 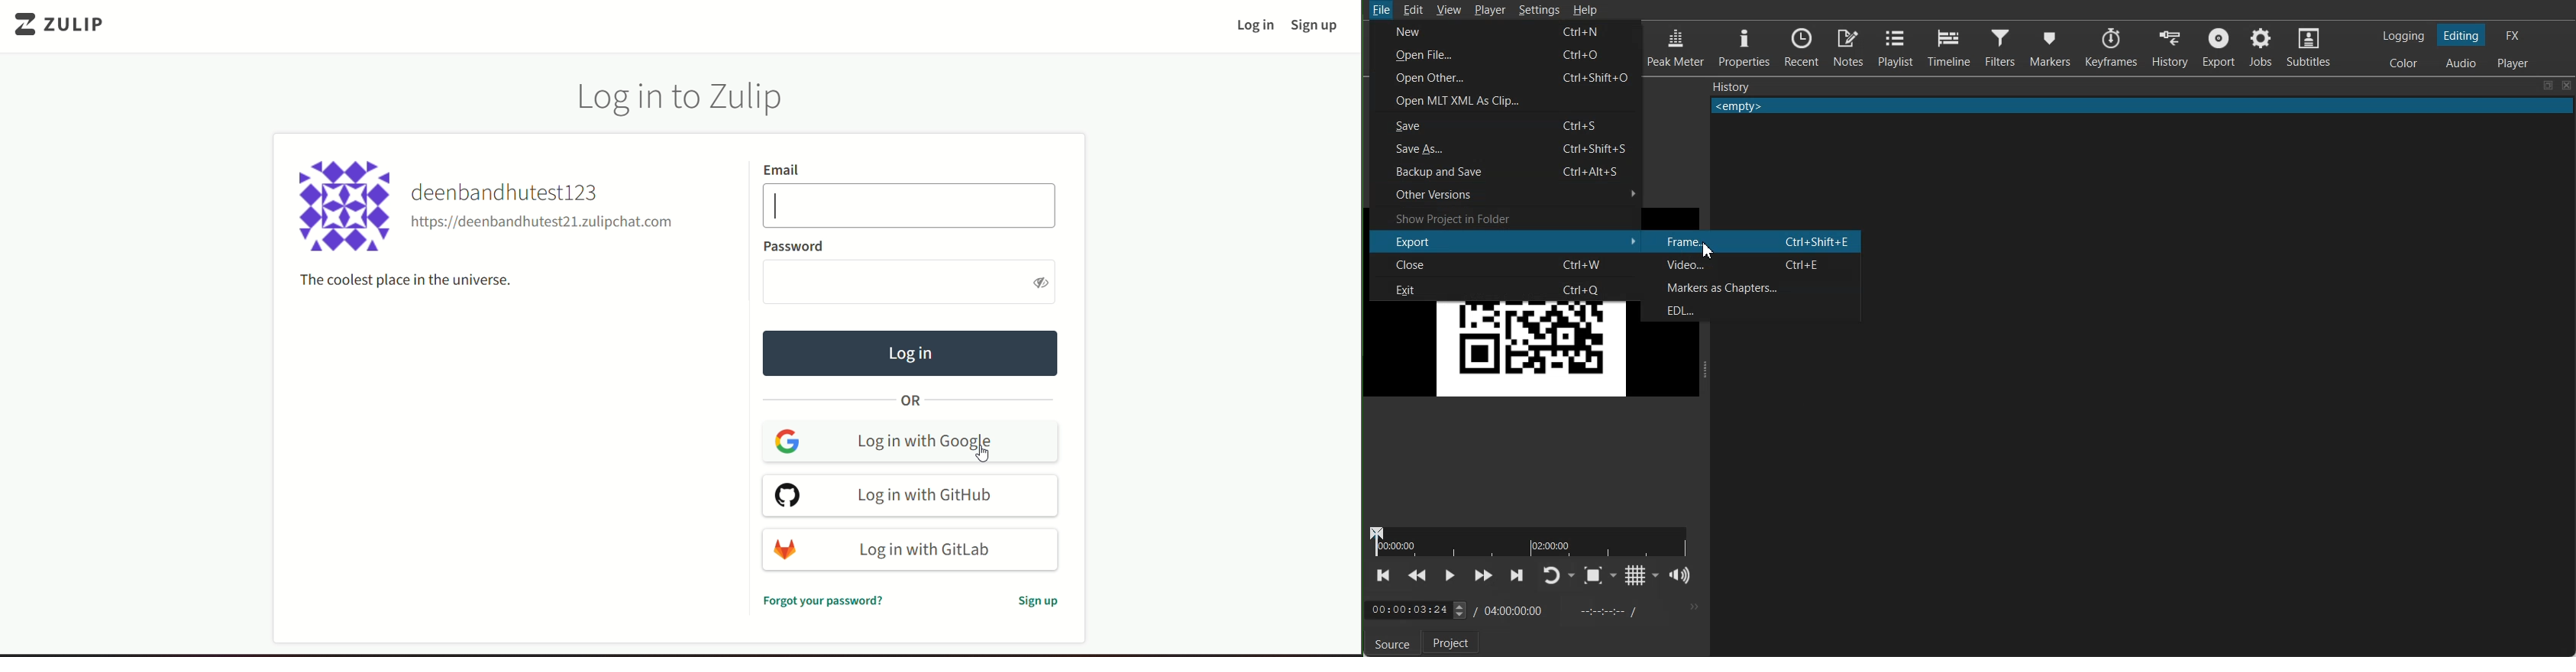 I want to click on button, so click(x=913, y=548).